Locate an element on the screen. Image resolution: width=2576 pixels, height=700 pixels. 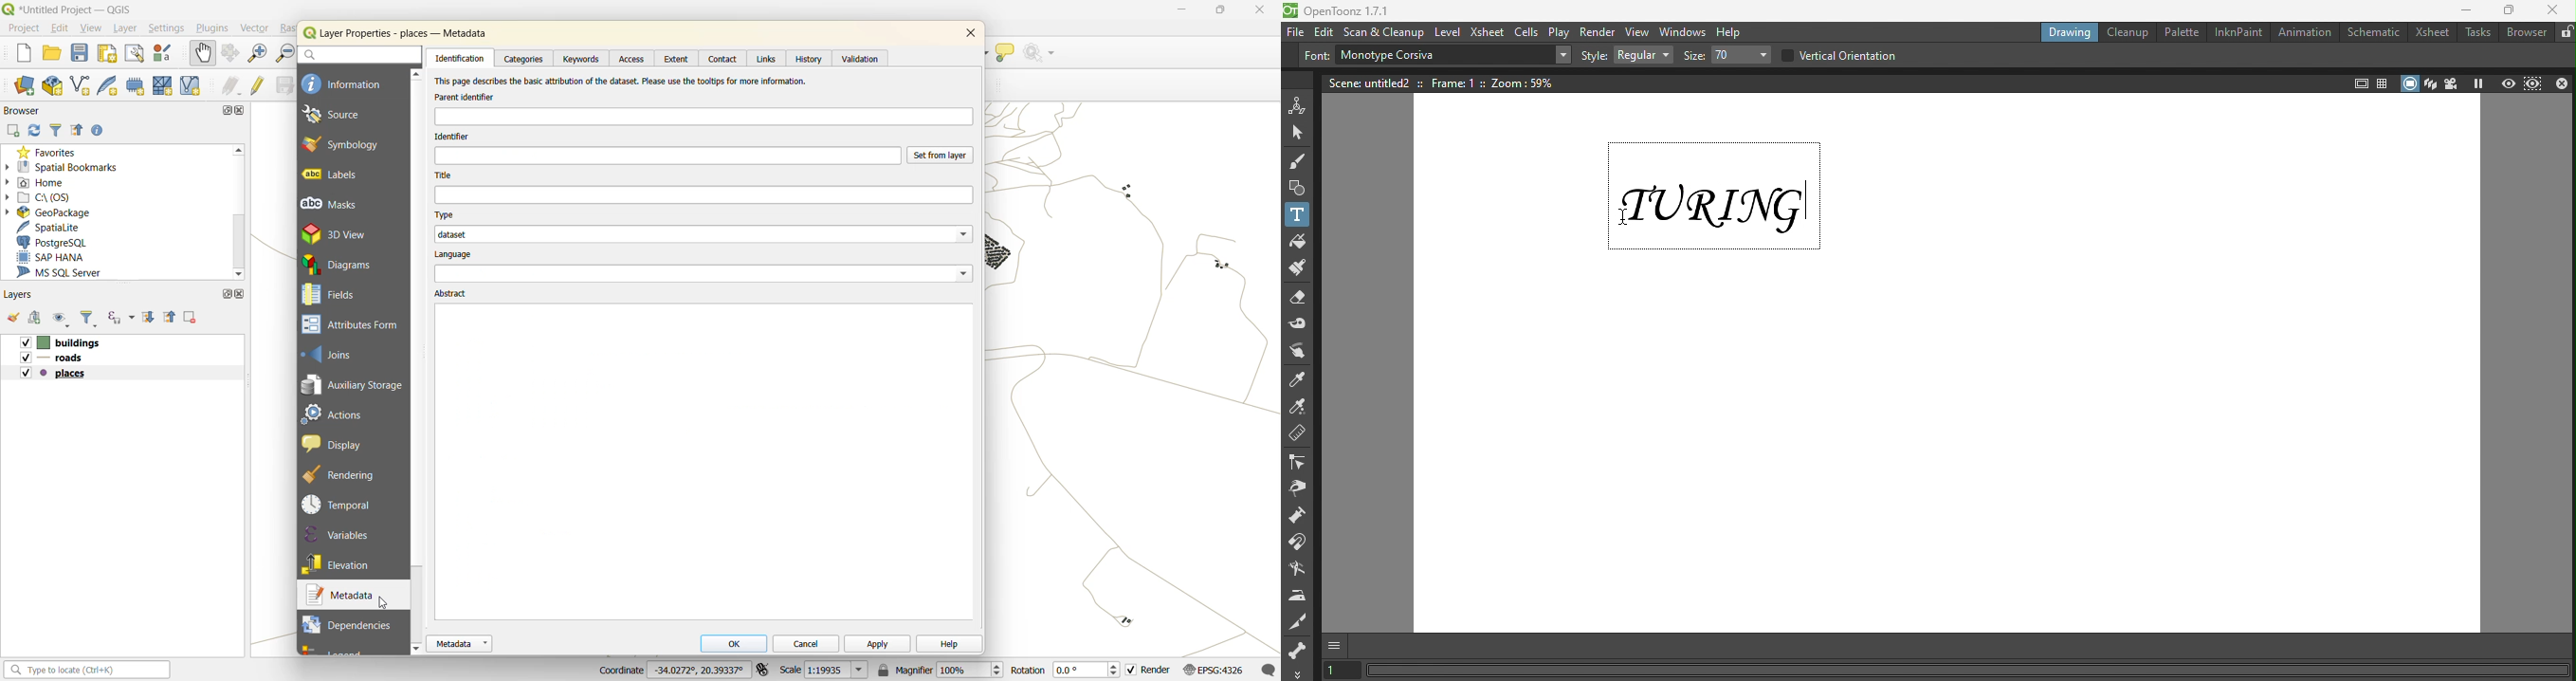
layer is located at coordinates (129, 29).